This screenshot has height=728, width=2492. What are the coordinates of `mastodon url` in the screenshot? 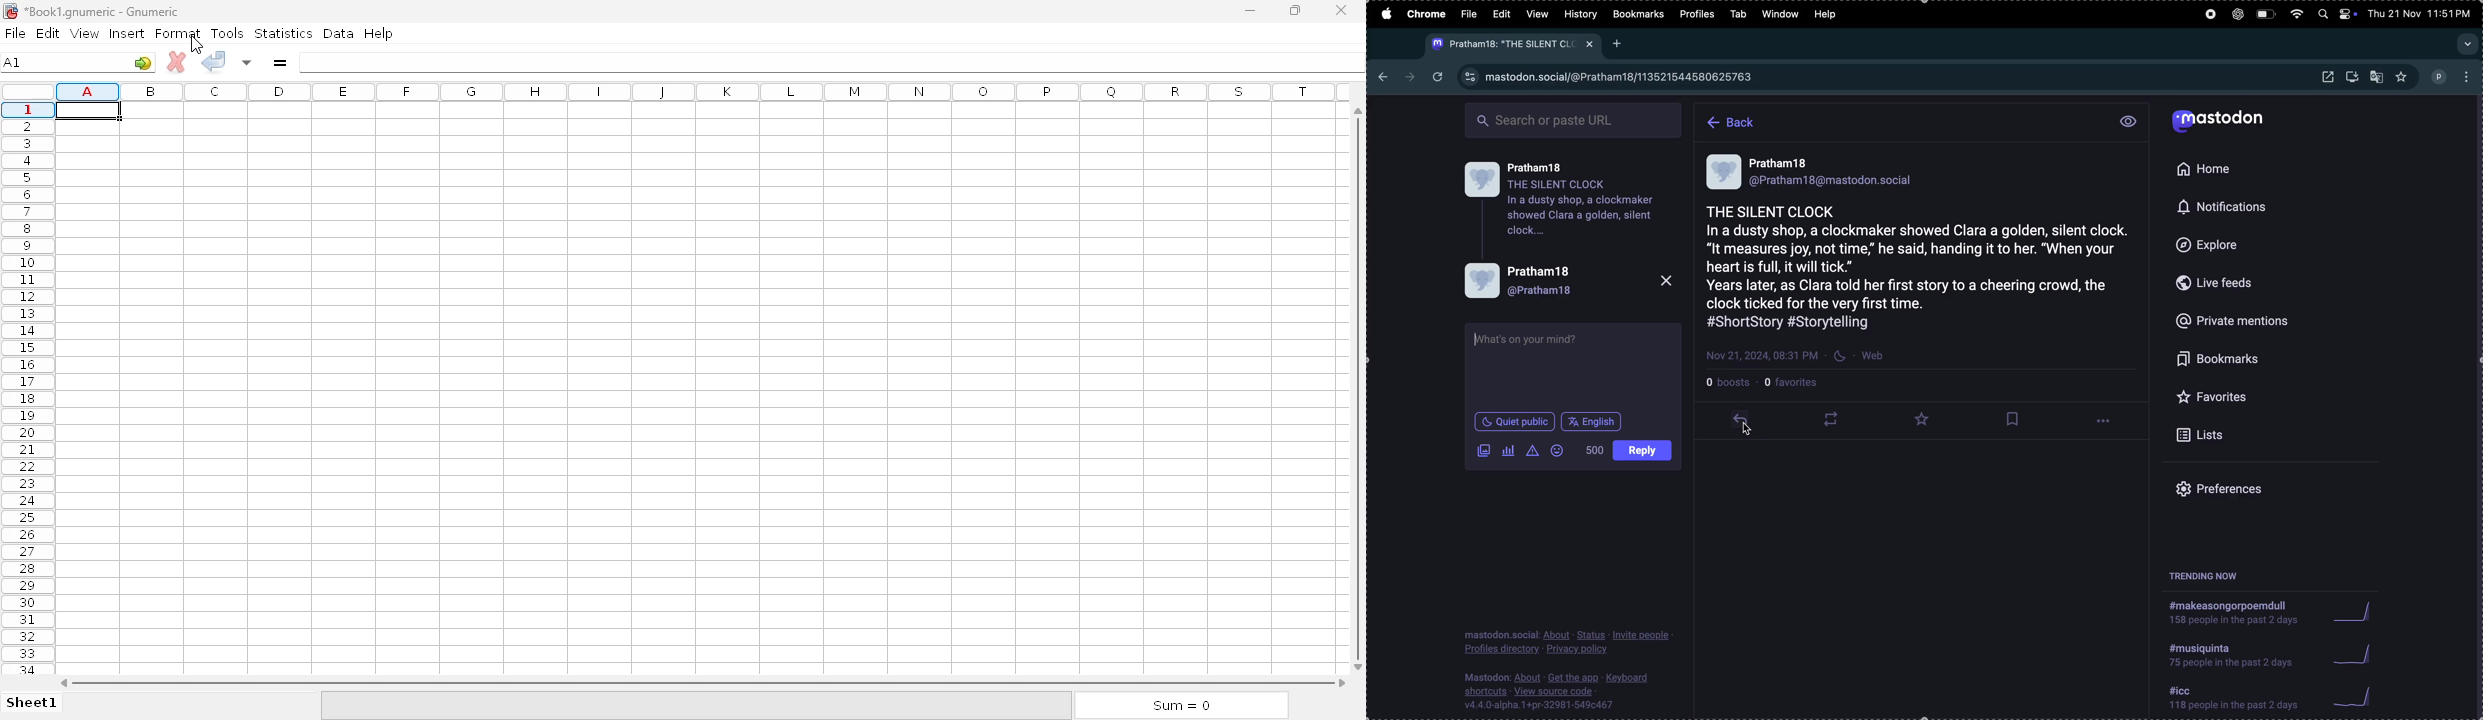 It's located at (1625, 78).